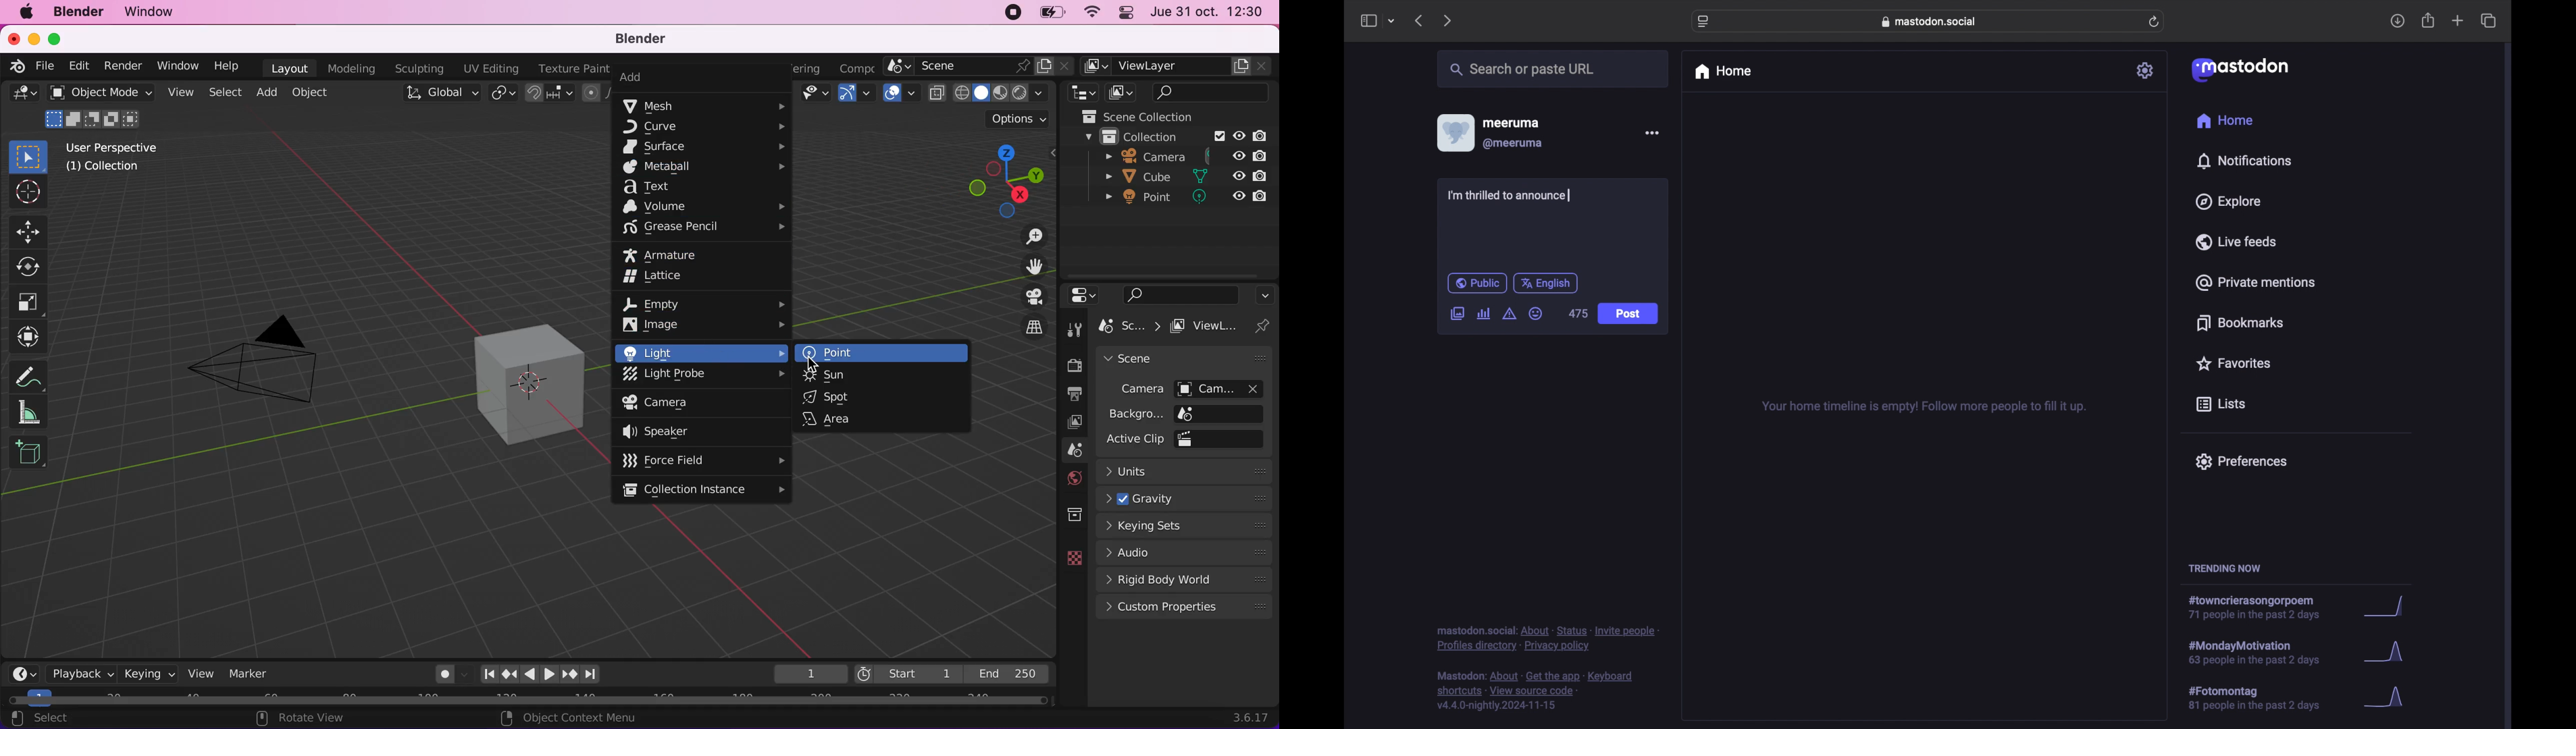  Describe the element at coordinates (2267, 651) in the screenshot. I see `hashtag  trend` at that location.